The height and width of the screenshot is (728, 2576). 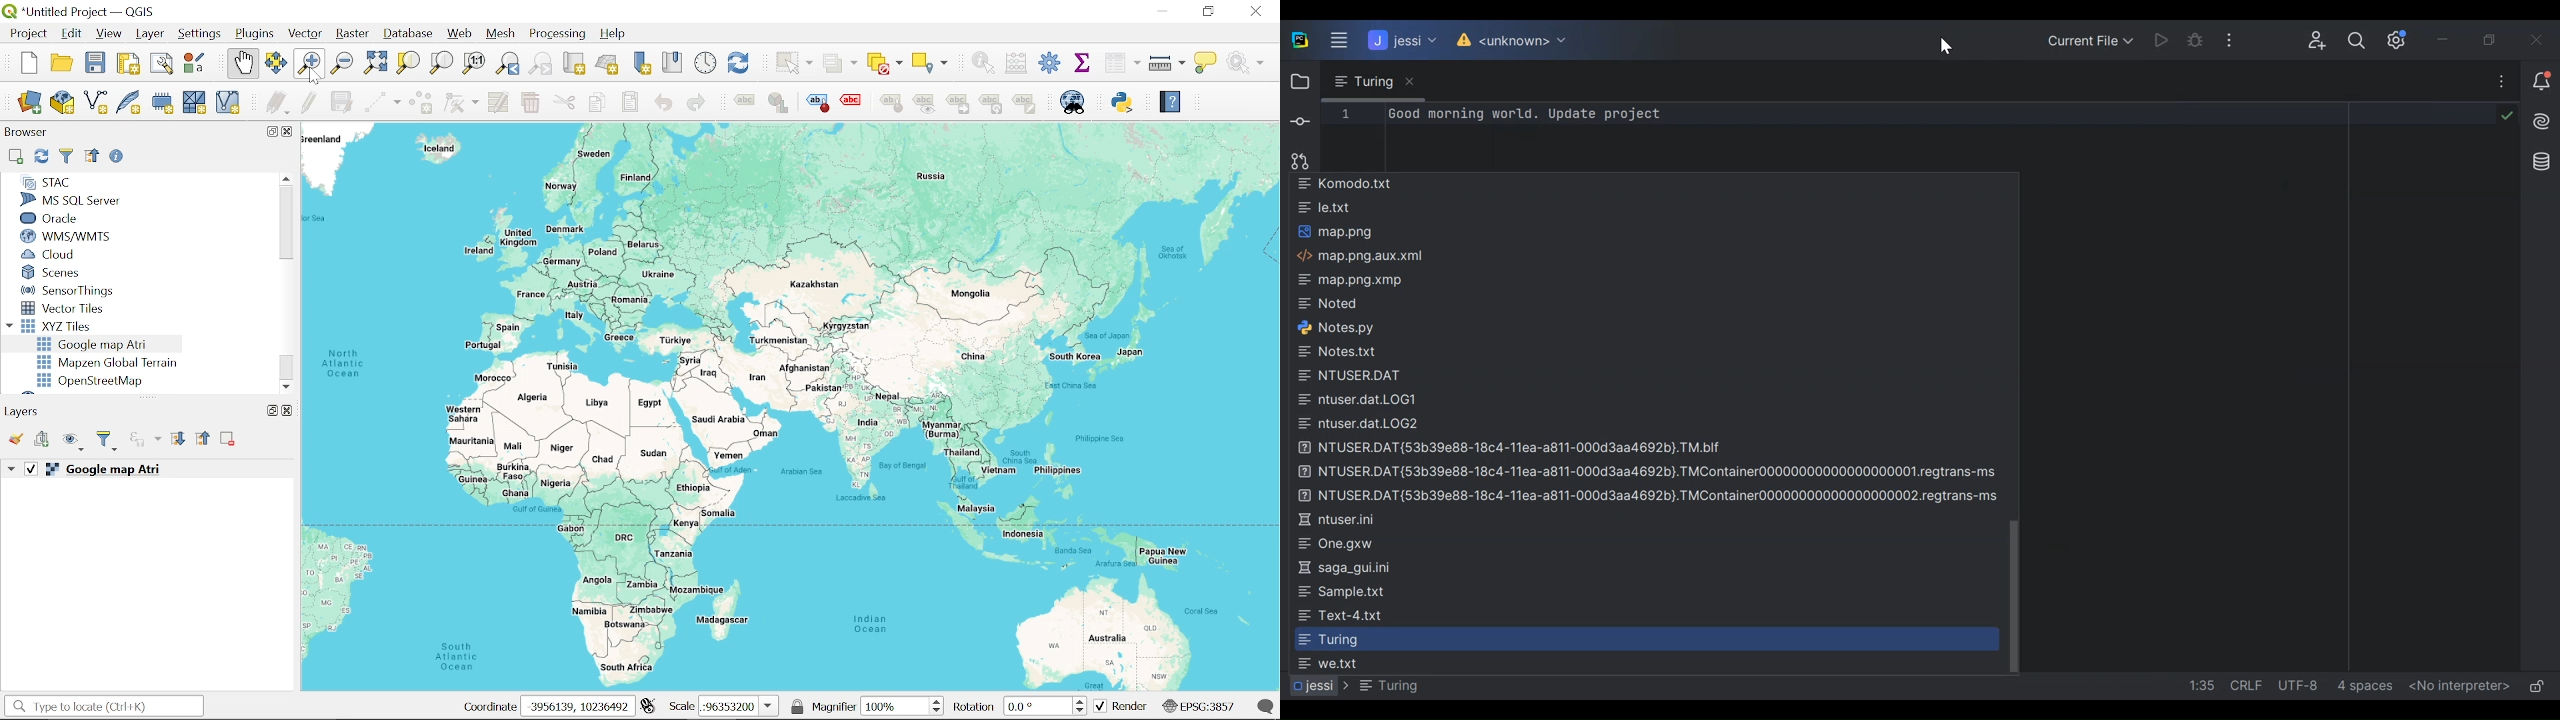 What do you see at coordinates (96, 344) in the screenshot?
I see `Google map Atri` at bounding box center [96, 344].